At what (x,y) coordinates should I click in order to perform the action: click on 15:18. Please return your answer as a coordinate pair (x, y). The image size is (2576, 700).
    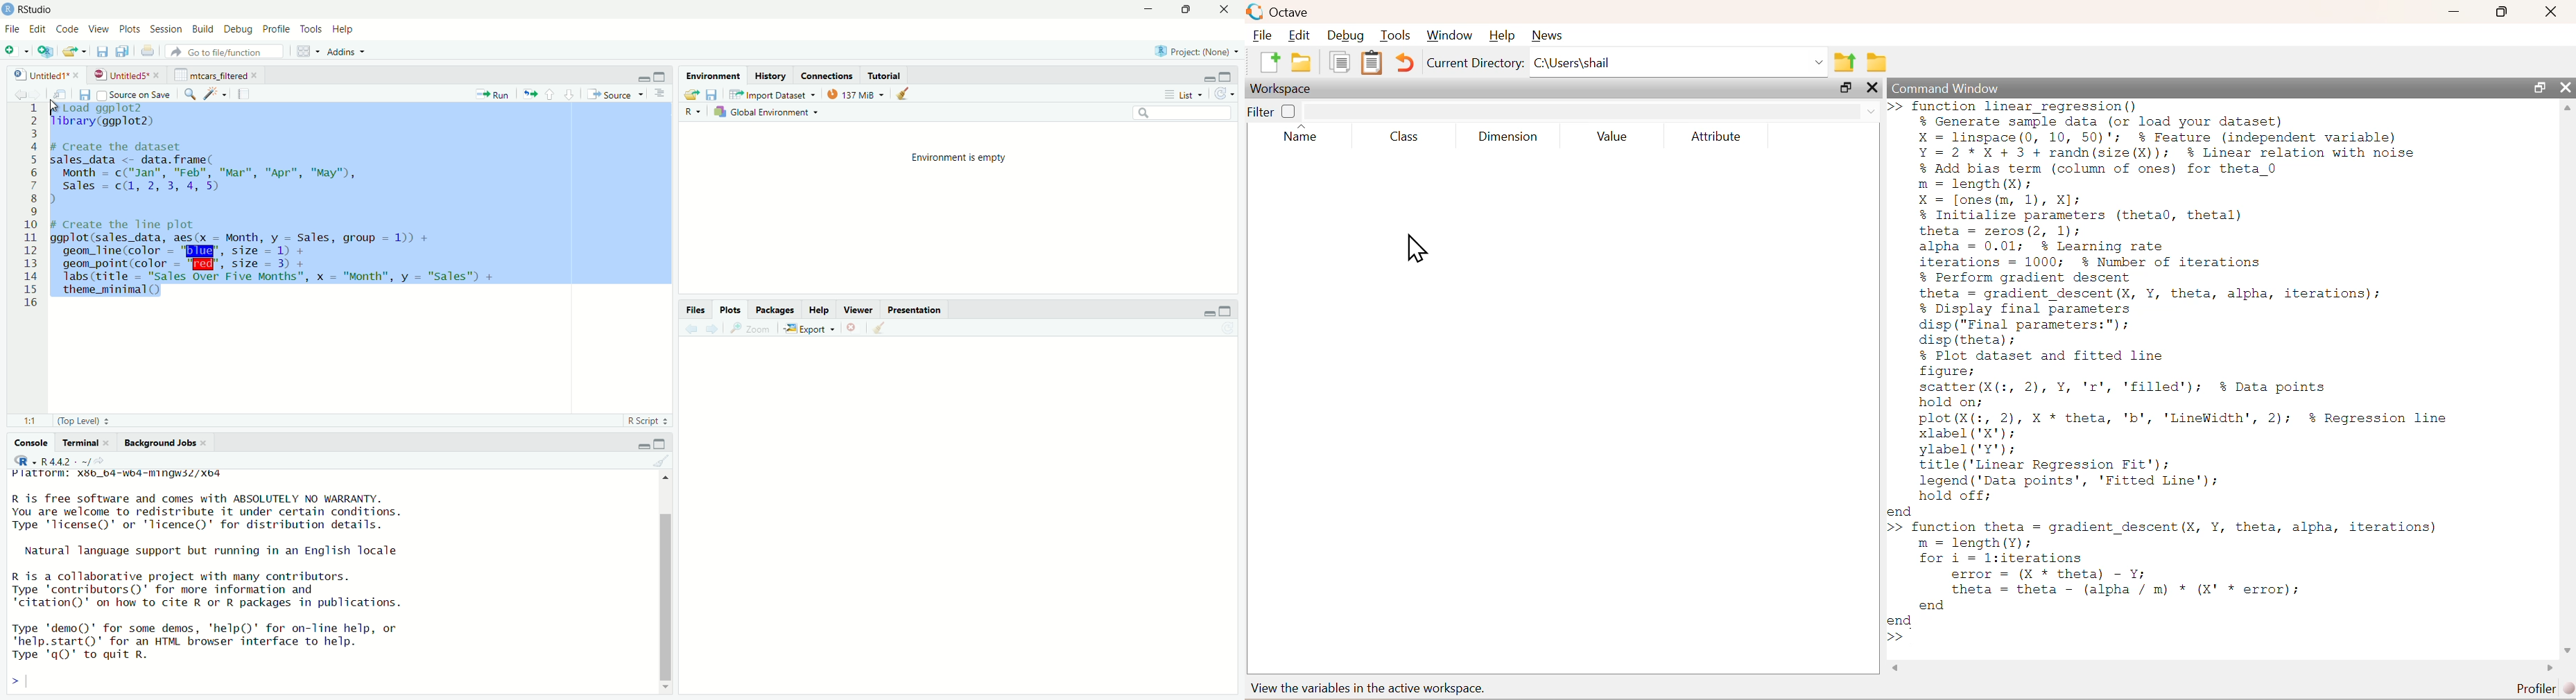
    Looking at the image, I should click on (33, 421).